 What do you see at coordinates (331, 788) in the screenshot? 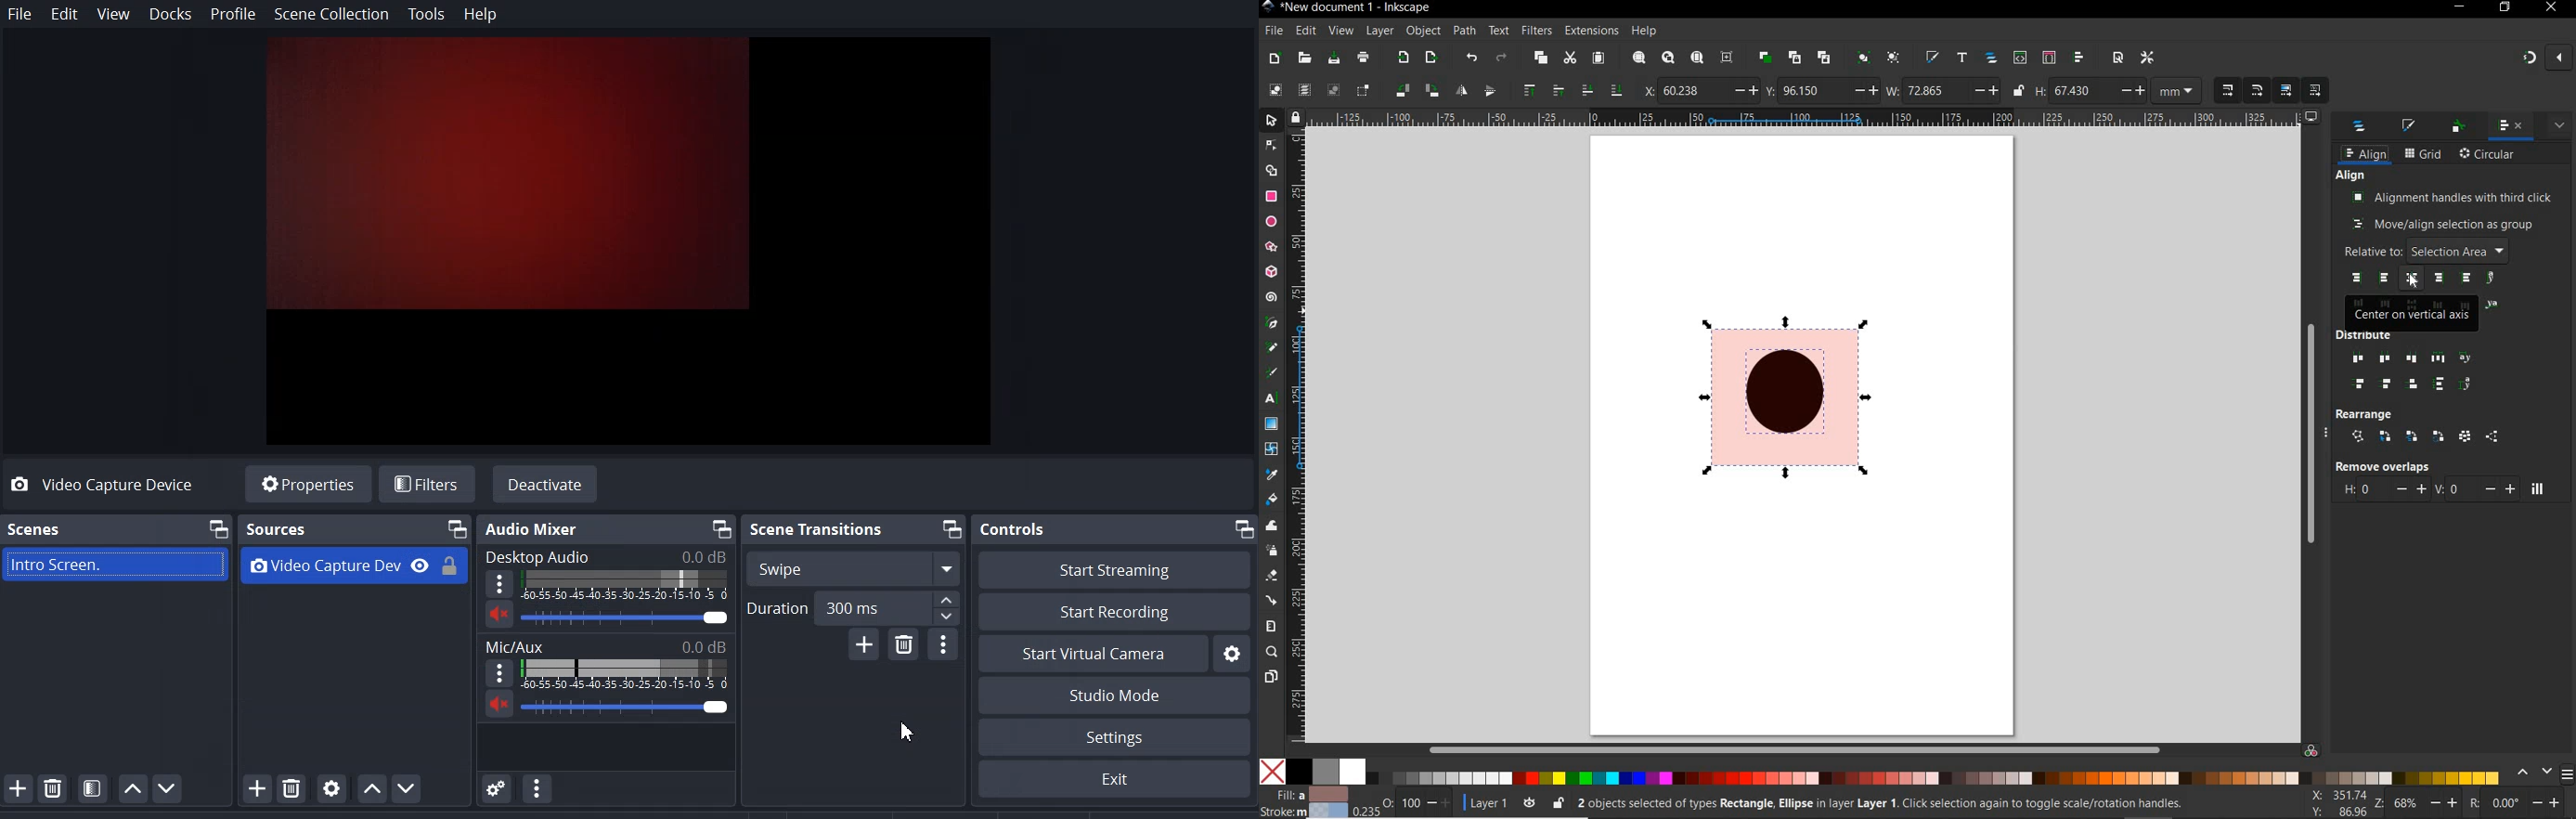
I see `Open source Properties` at bounding box center [331, 788].